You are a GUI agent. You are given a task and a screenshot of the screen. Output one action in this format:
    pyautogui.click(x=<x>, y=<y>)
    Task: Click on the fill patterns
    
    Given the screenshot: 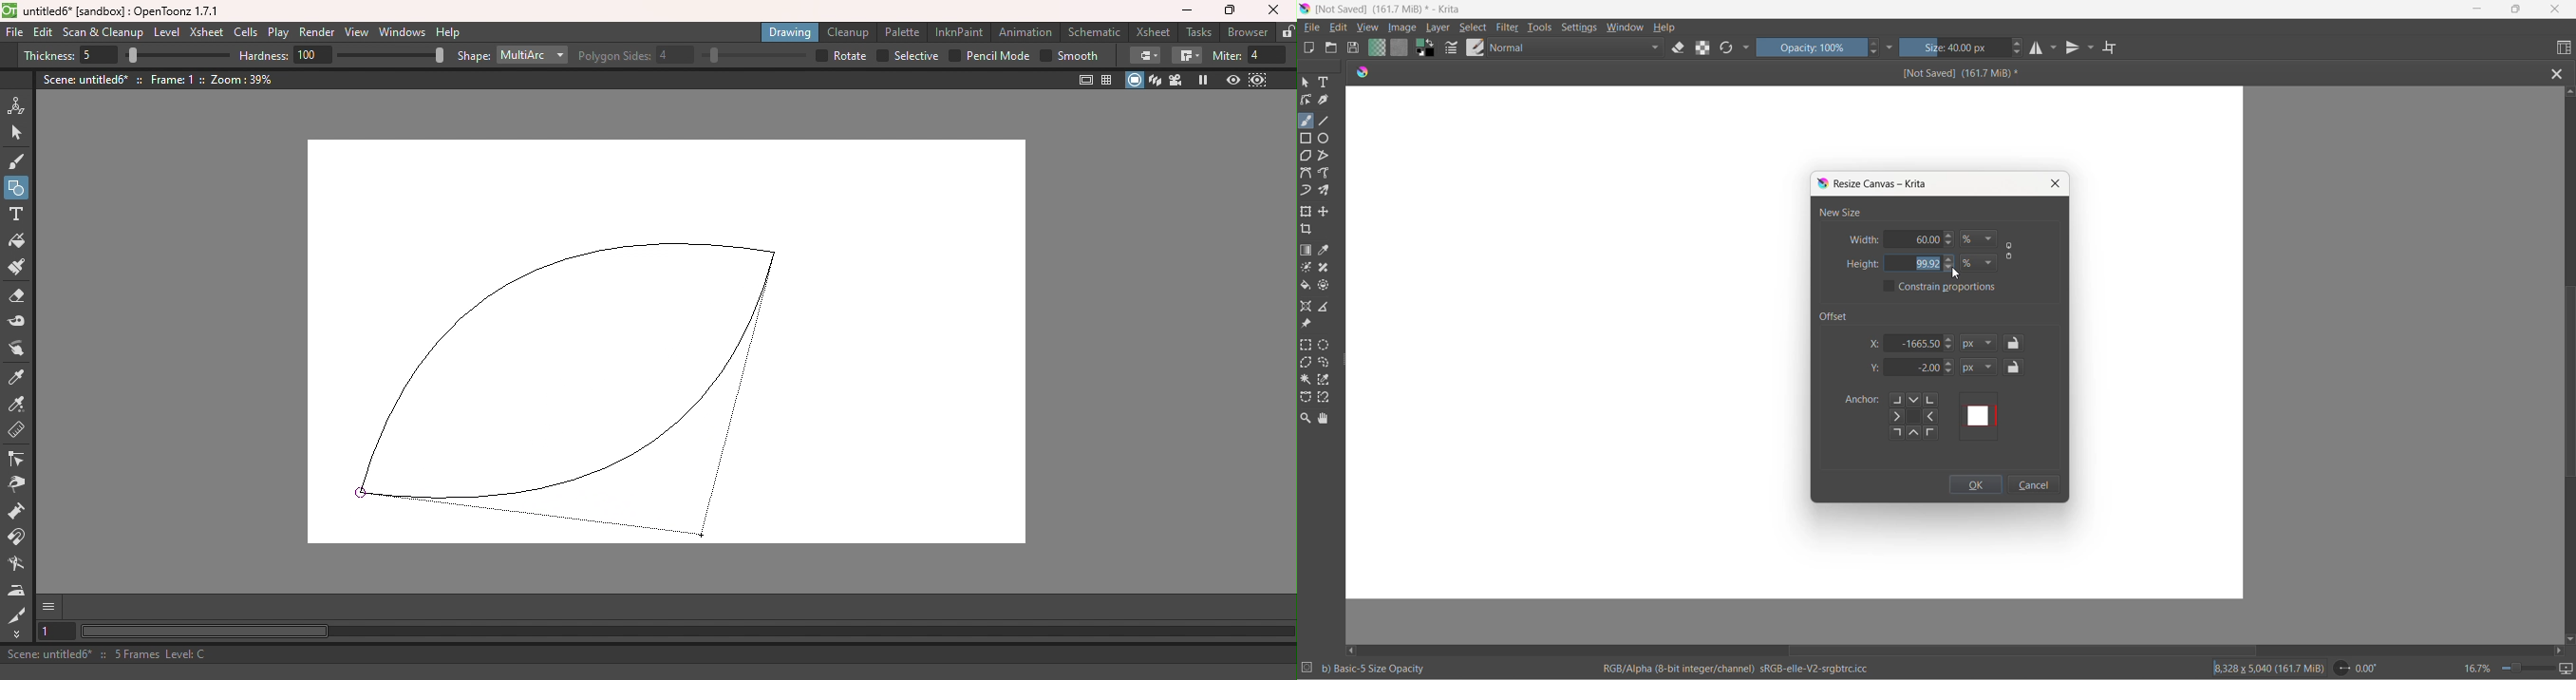 What is the action you would take?
    pyautogui.click(x=1400, y=49)
    